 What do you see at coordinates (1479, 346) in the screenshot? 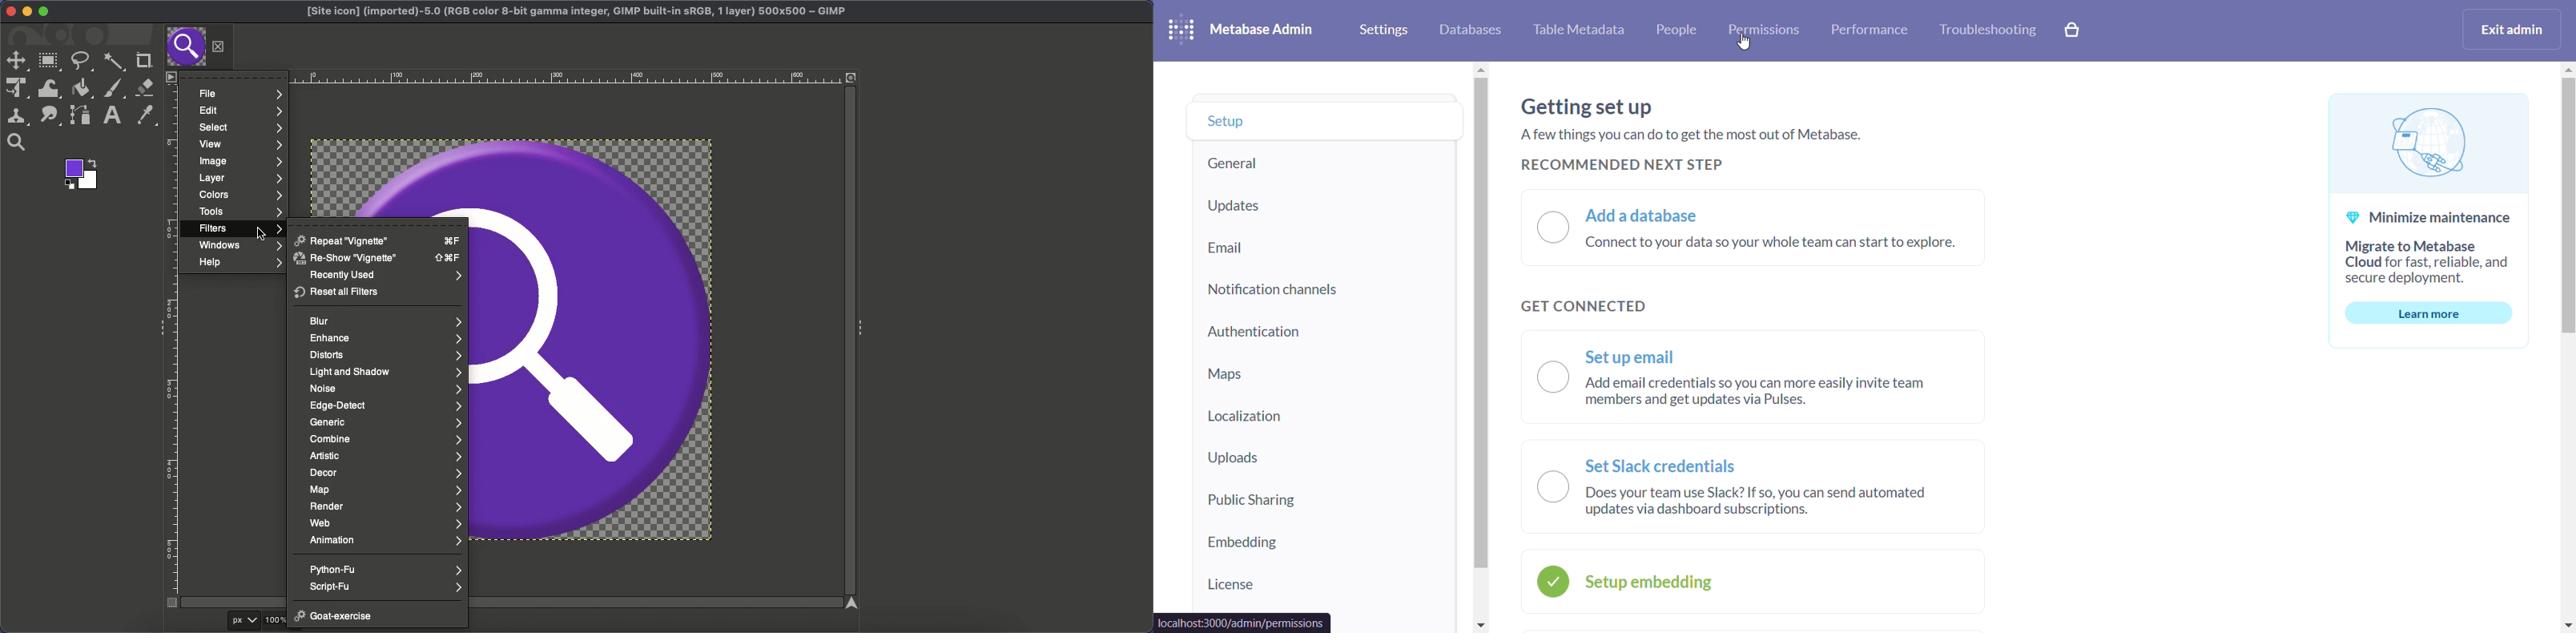
I see `vertical scroll bar` at bounding box center [1479, 346].